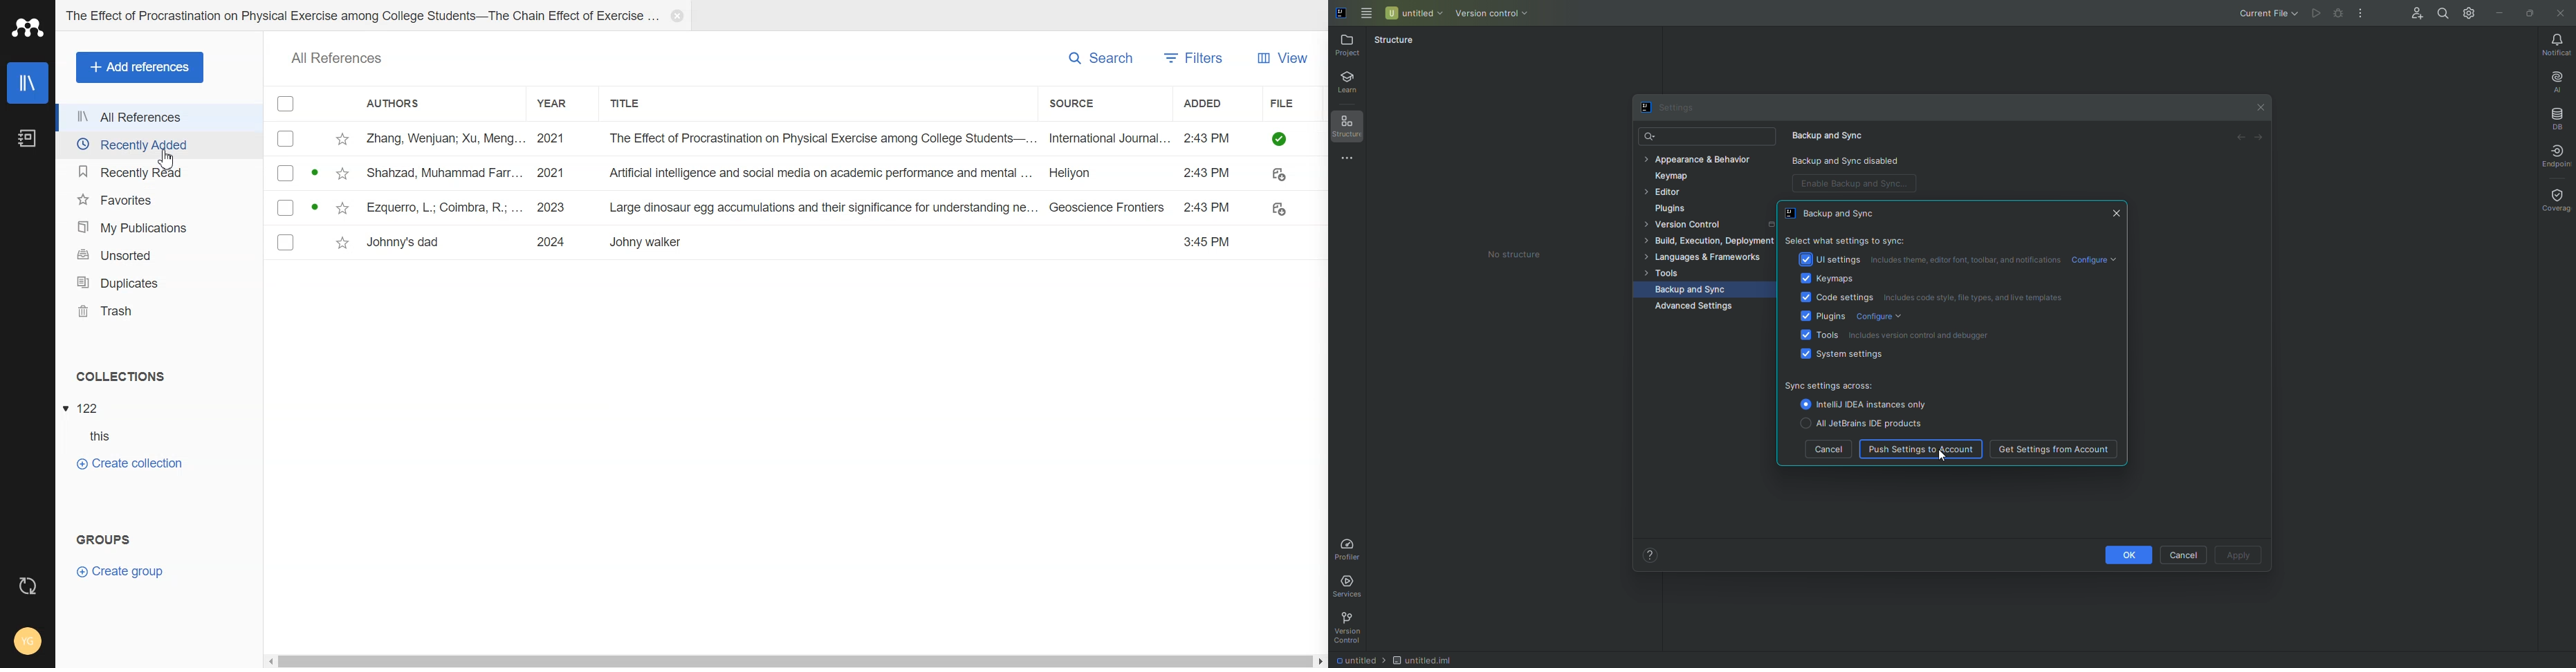 The width and height of the screenshot is (2576, 672). Describe the element at coordinates (632, 104) in the screenshot. I see `Title` at that location.